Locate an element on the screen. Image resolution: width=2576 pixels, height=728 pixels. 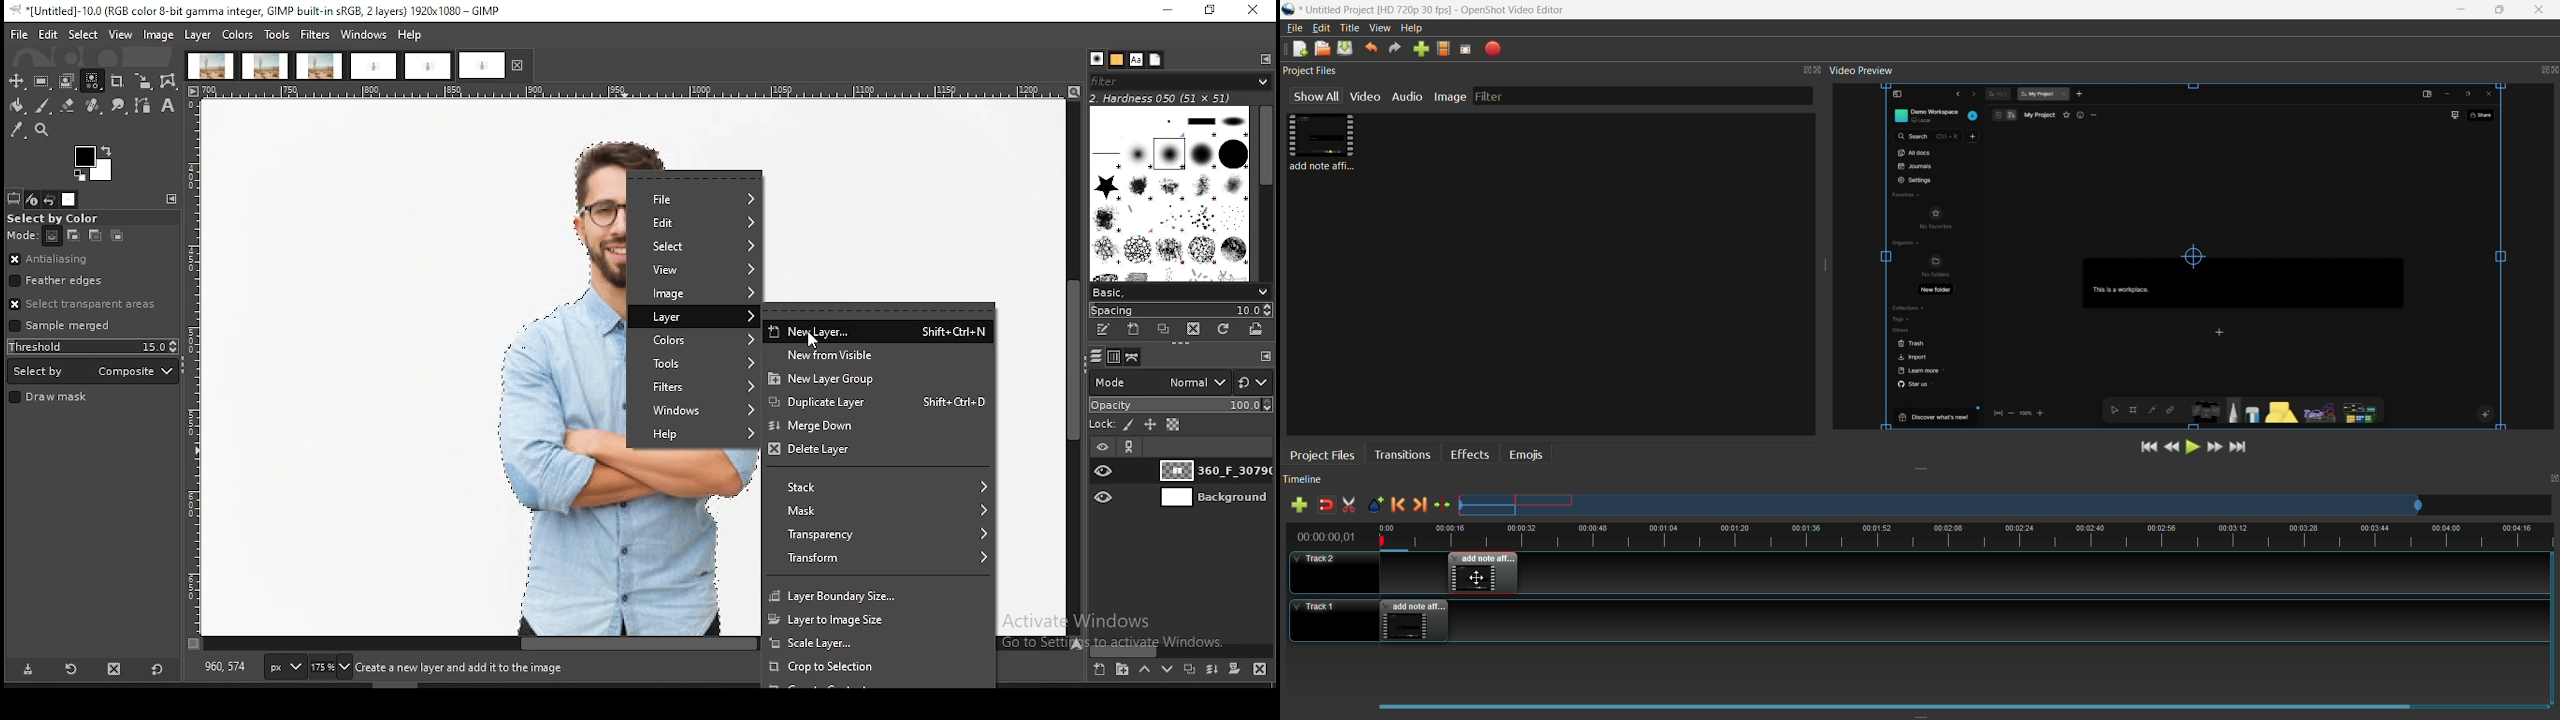
healing tool is located at coordinates (94, 106).